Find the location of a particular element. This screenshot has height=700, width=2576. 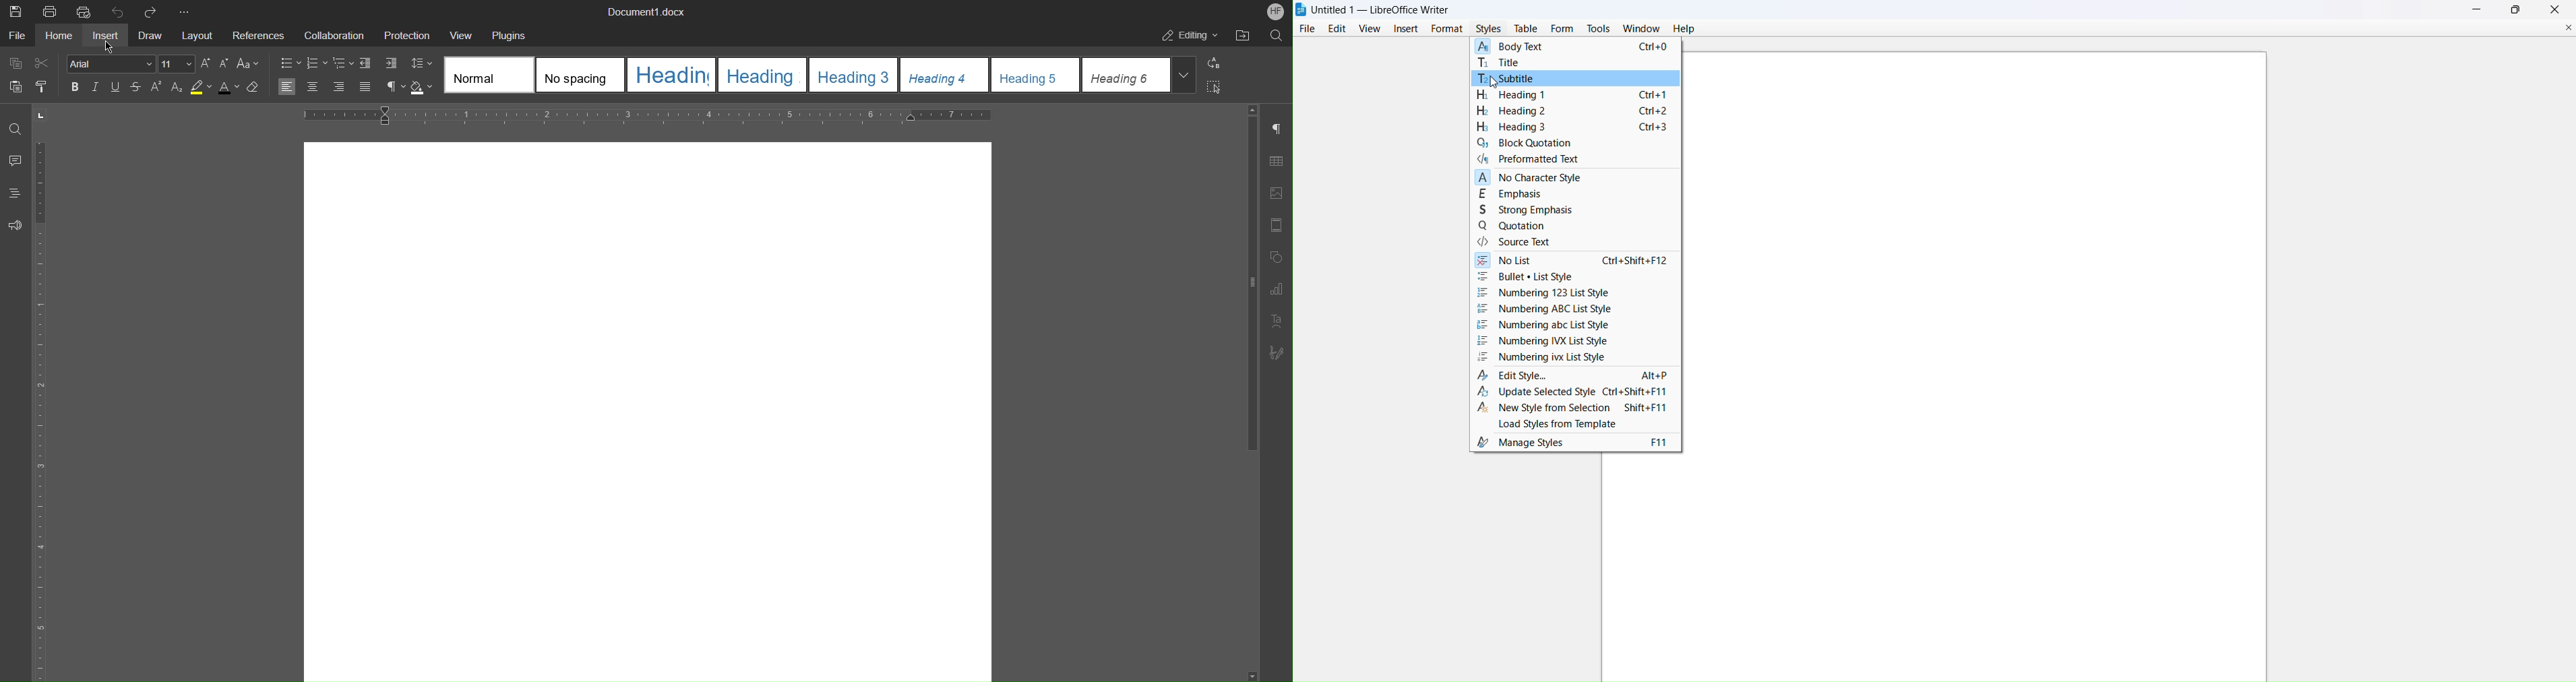

numbering ivx style is located at coordinates (1541, 357).